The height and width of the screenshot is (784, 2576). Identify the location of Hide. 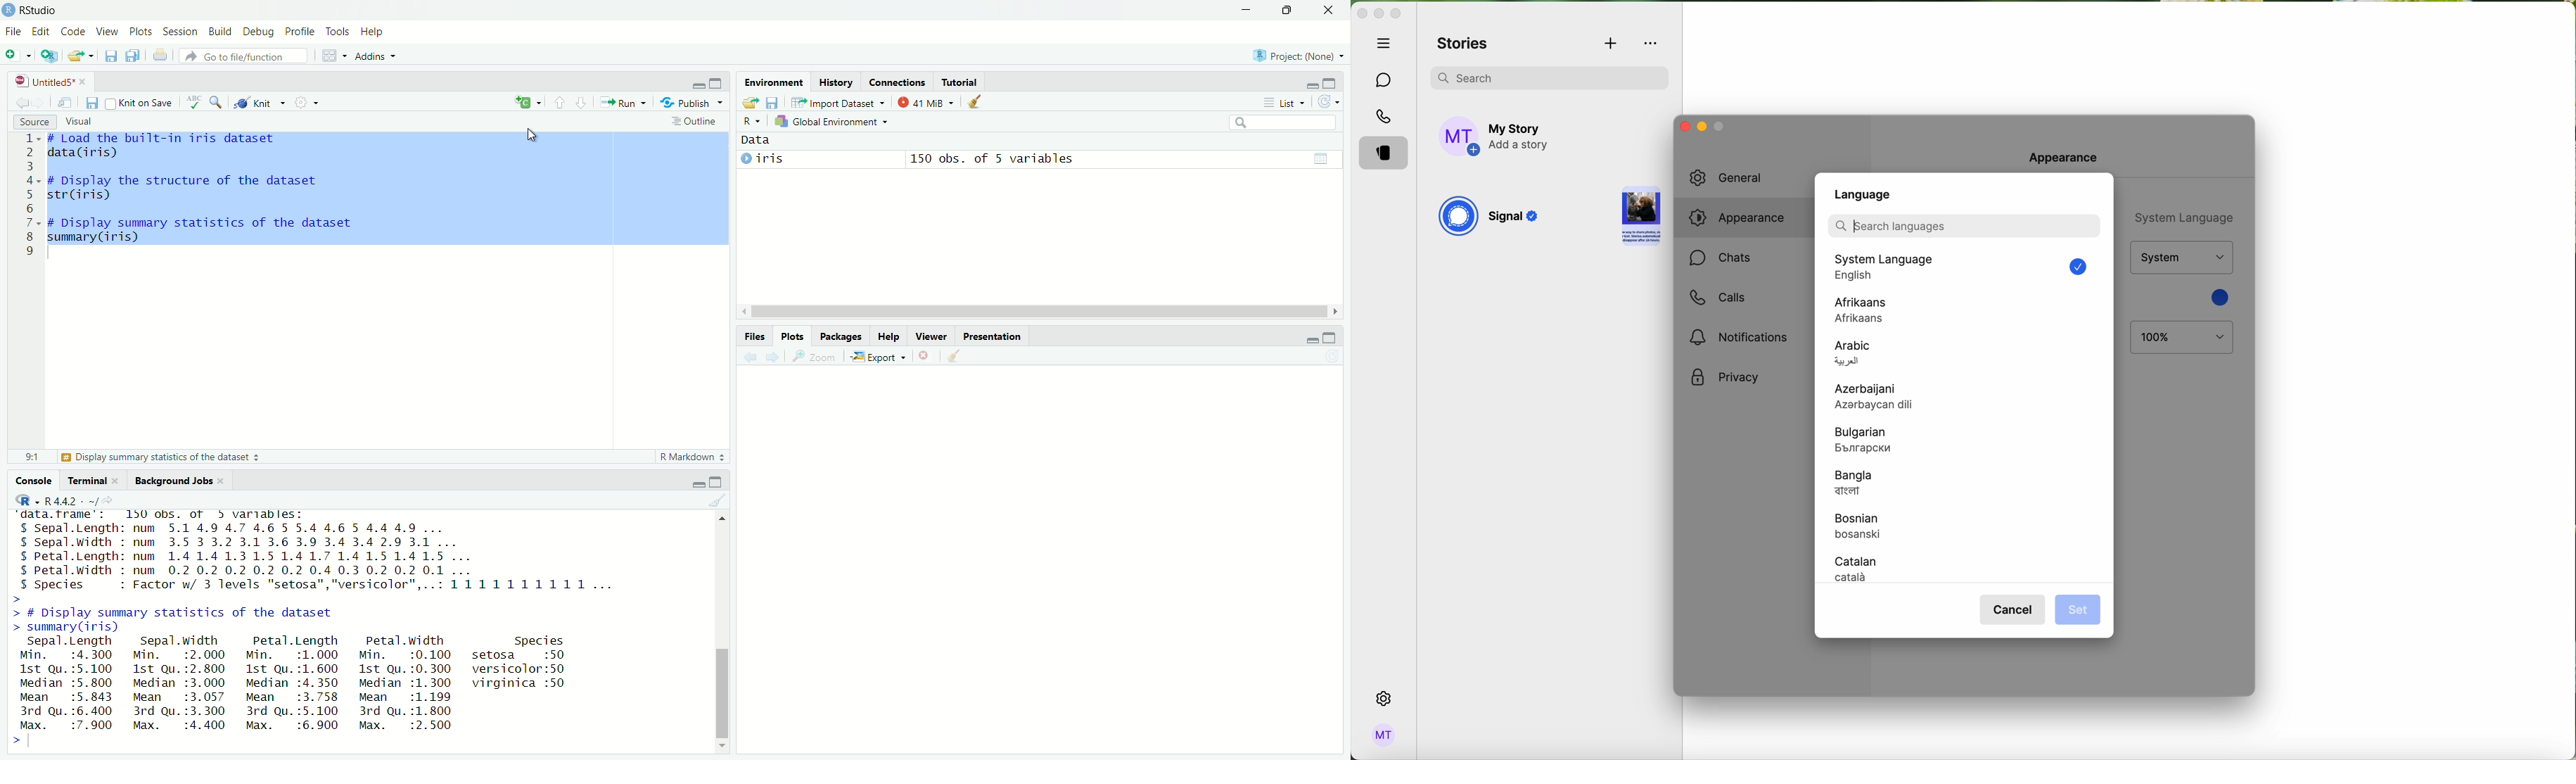
(696, 482).